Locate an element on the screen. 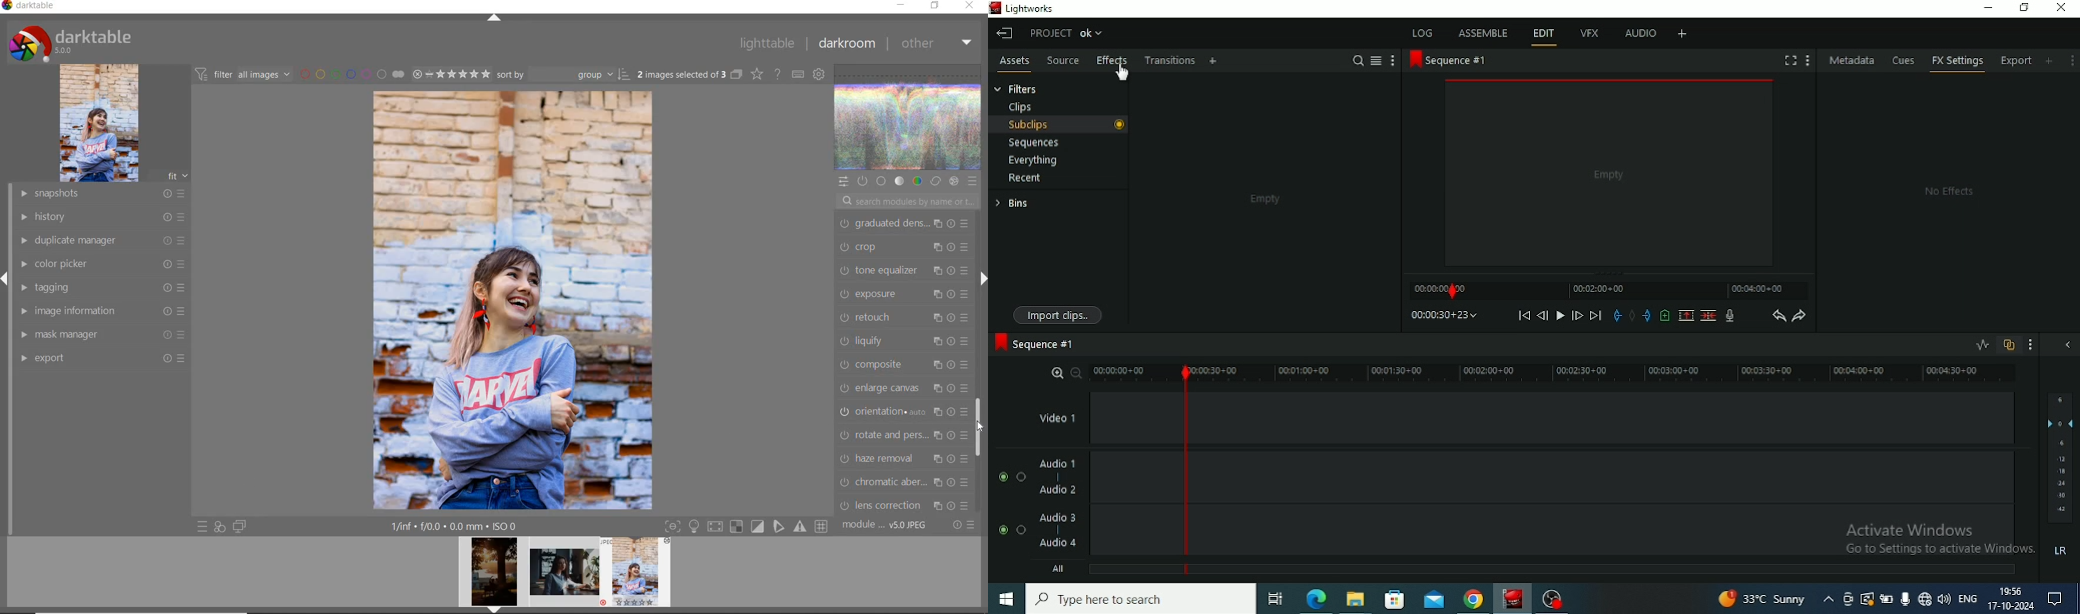  search modules is located at coordinates (905, 203).